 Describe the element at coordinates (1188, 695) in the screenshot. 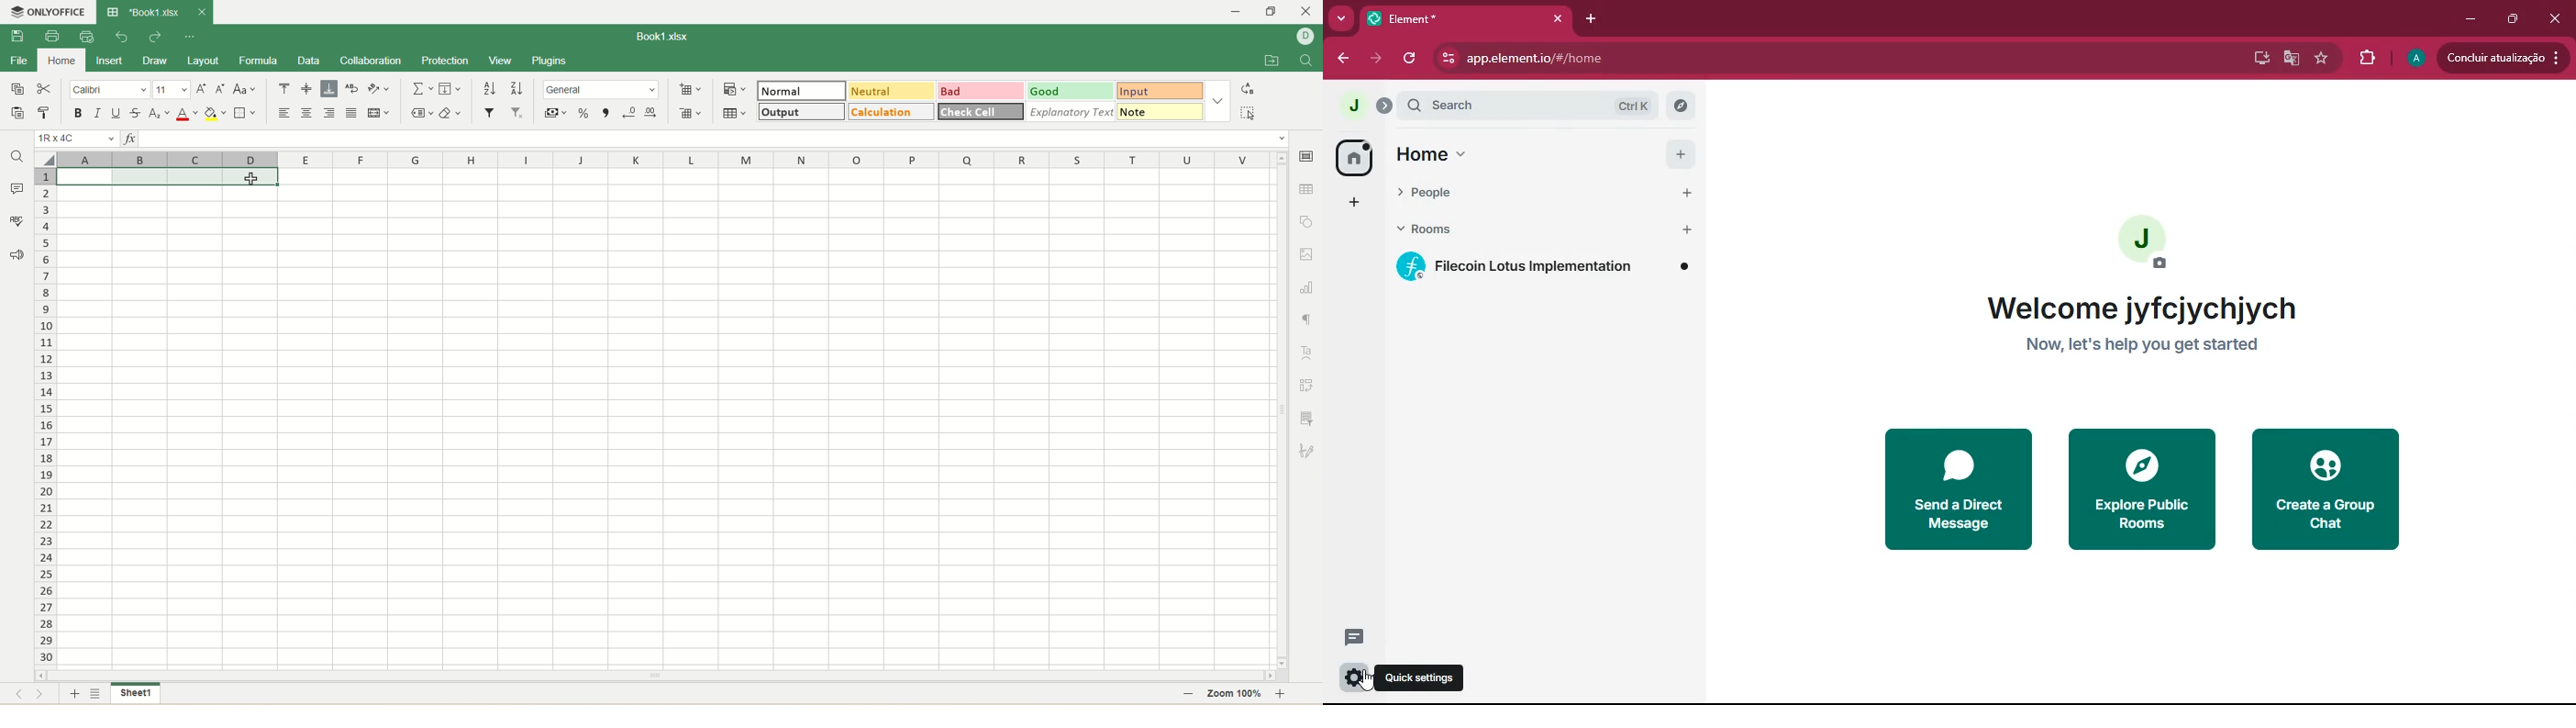

I see `zoom out` at that location.